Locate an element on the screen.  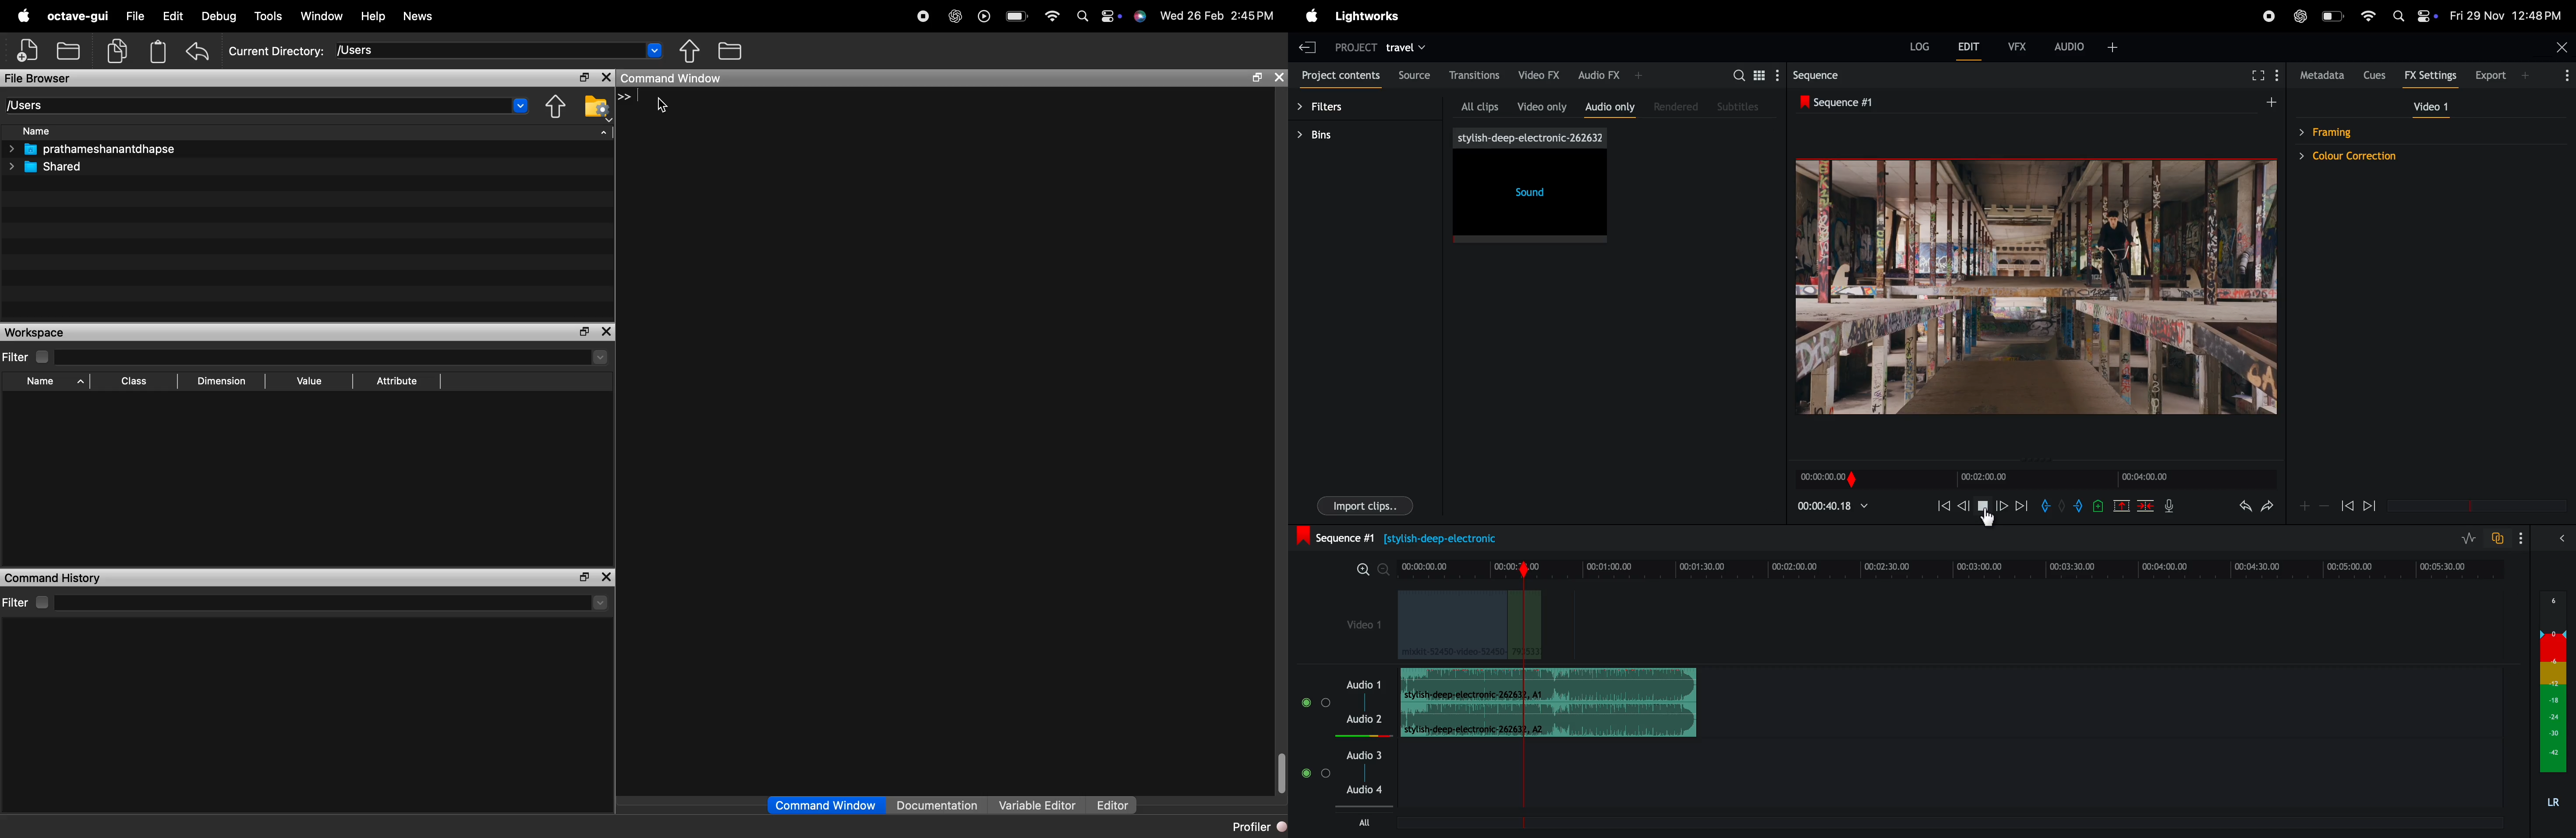
toggle between list view is located at coordinates (1757, 74).